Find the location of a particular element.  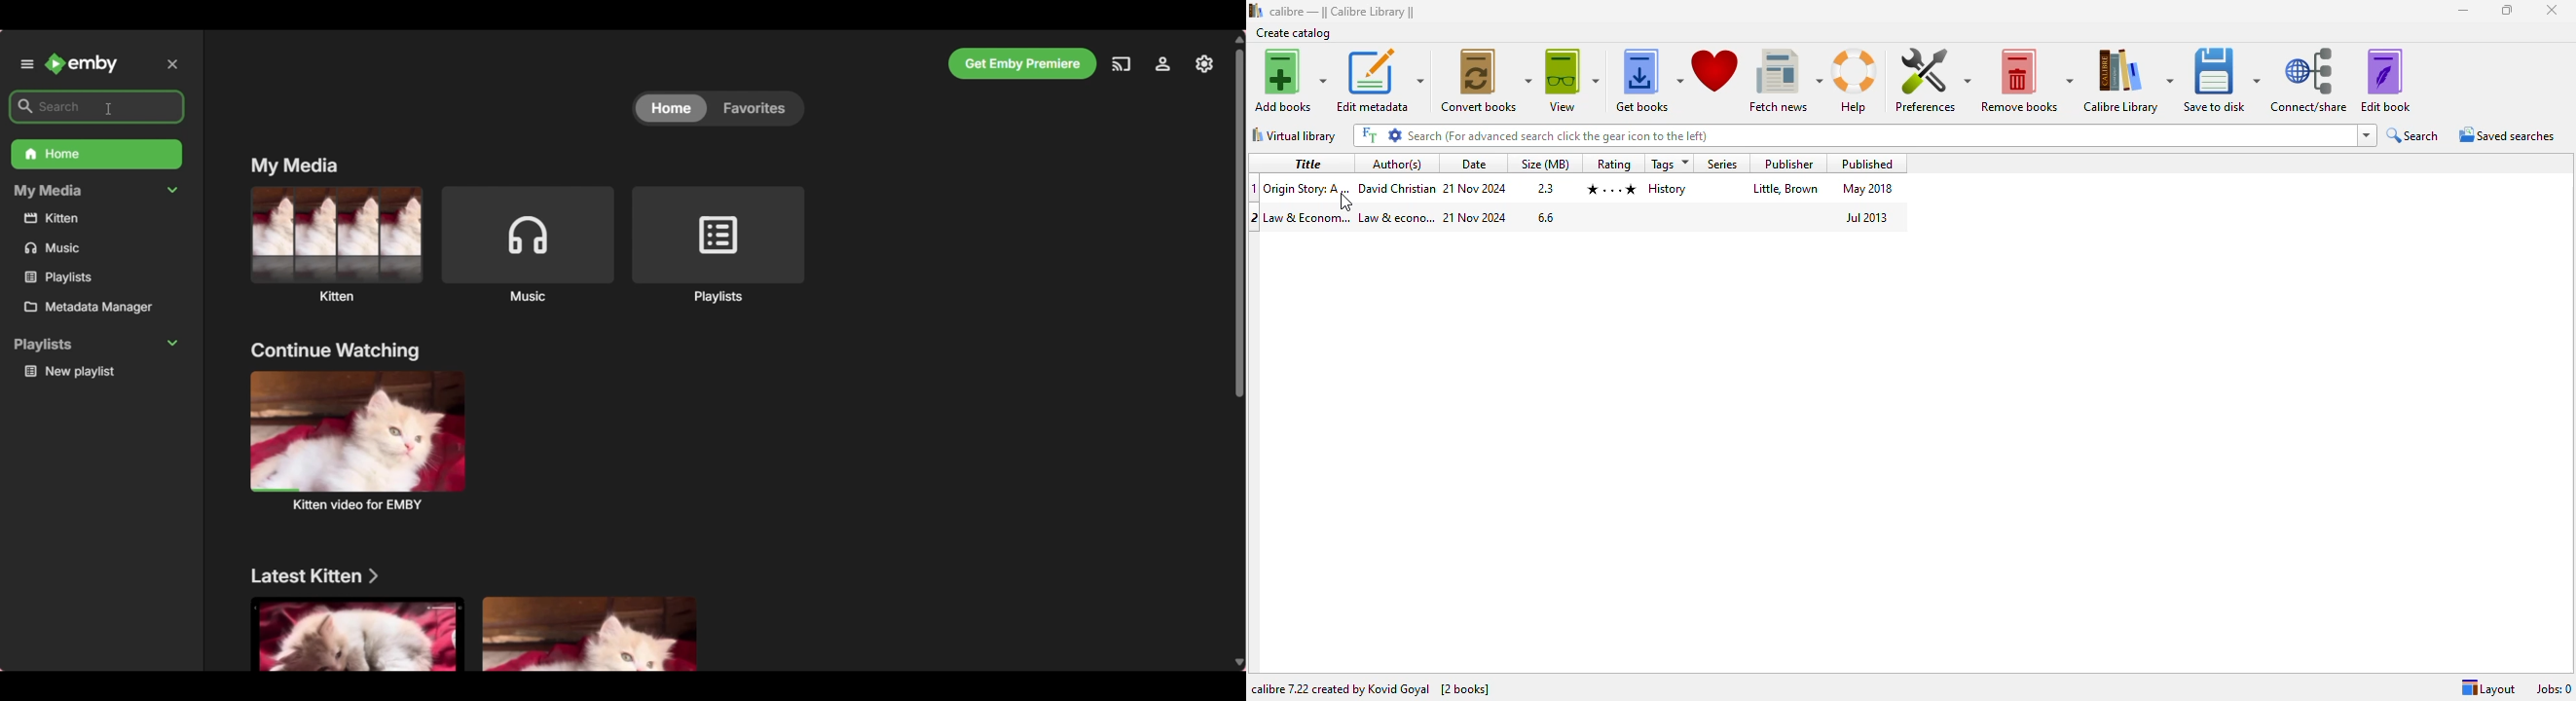

dropdown is located at coordinates (2367, 135).